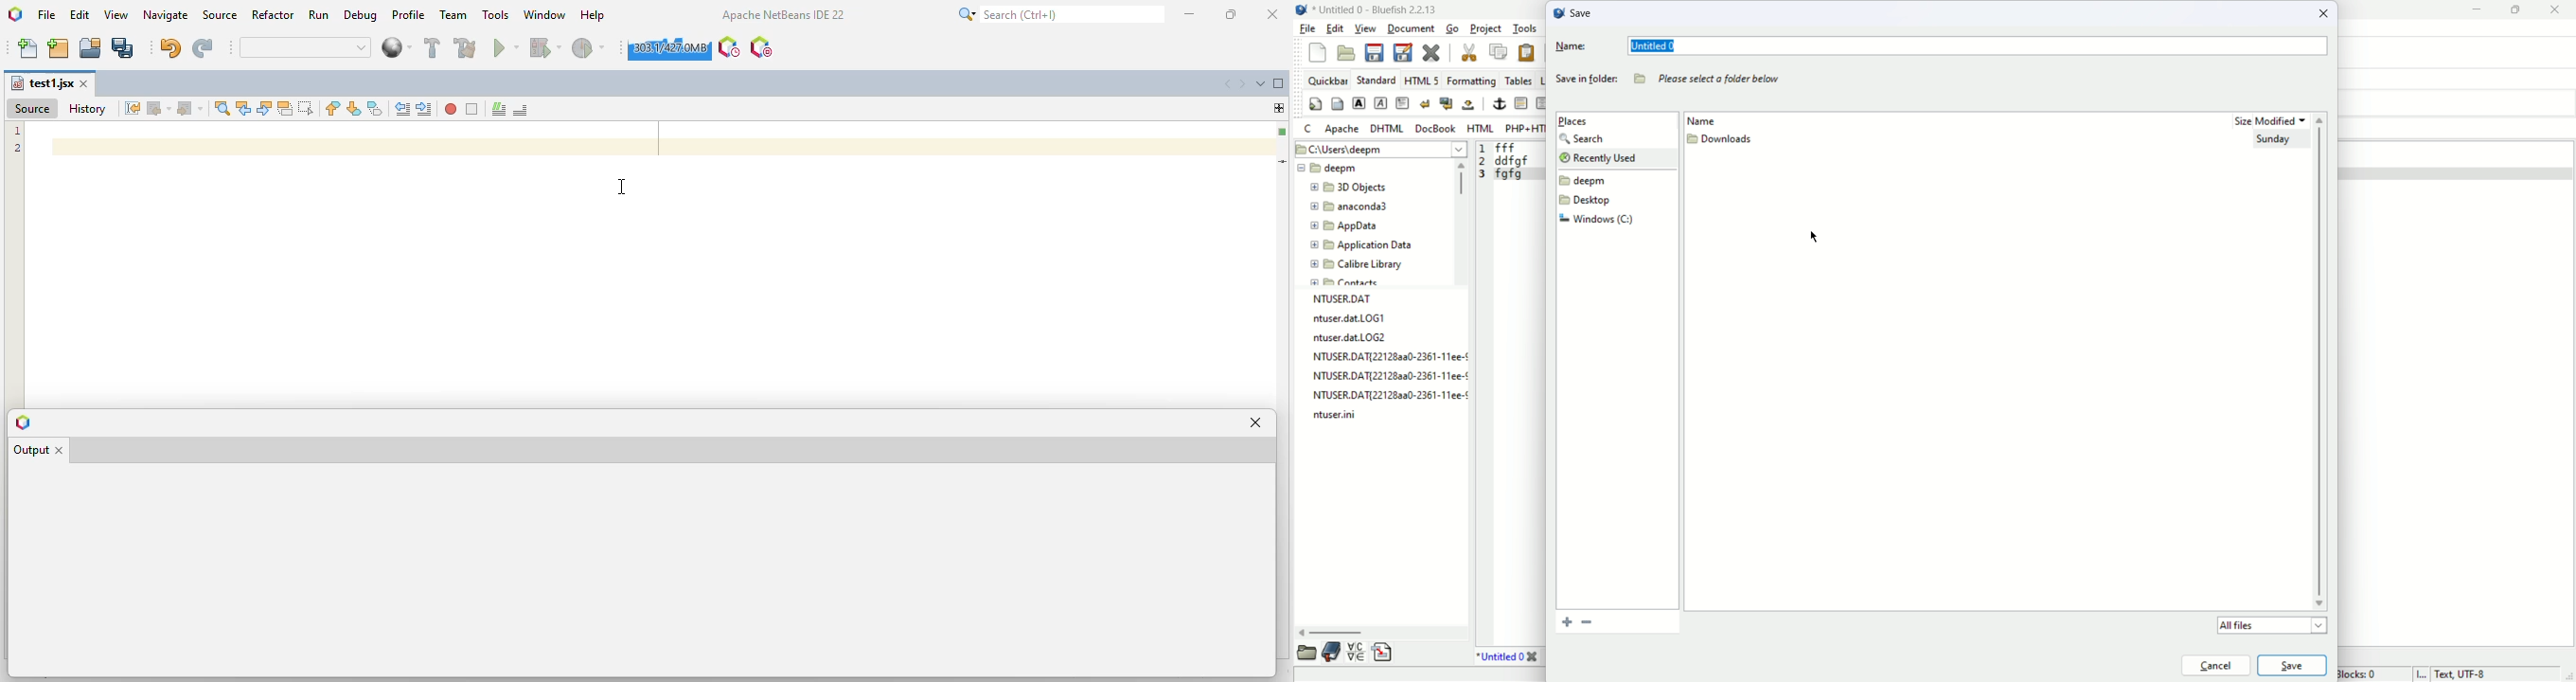  Describe the element at coordinates (1814, 237) in the screenshot. I see `cursor` at that location.